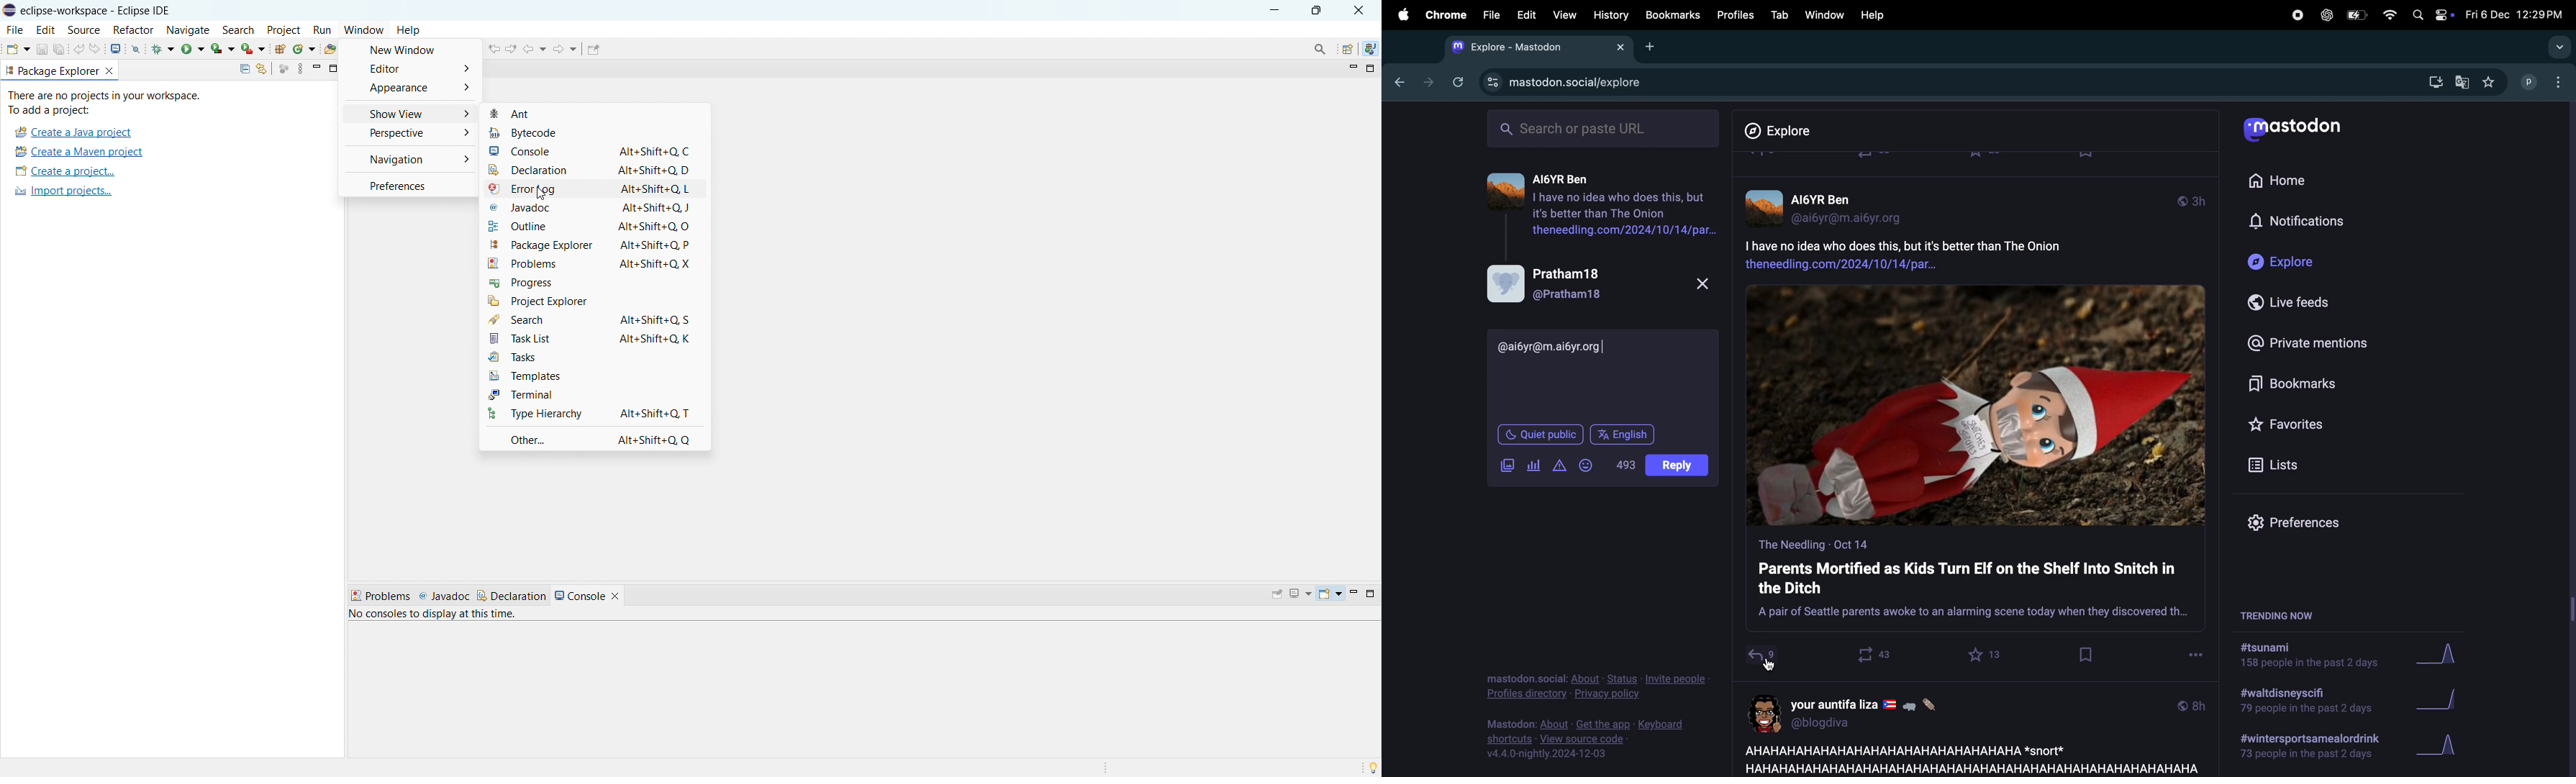 The height and width of the screenshot is (784, 2576). I want to click on wifi, so click(2389, 15).